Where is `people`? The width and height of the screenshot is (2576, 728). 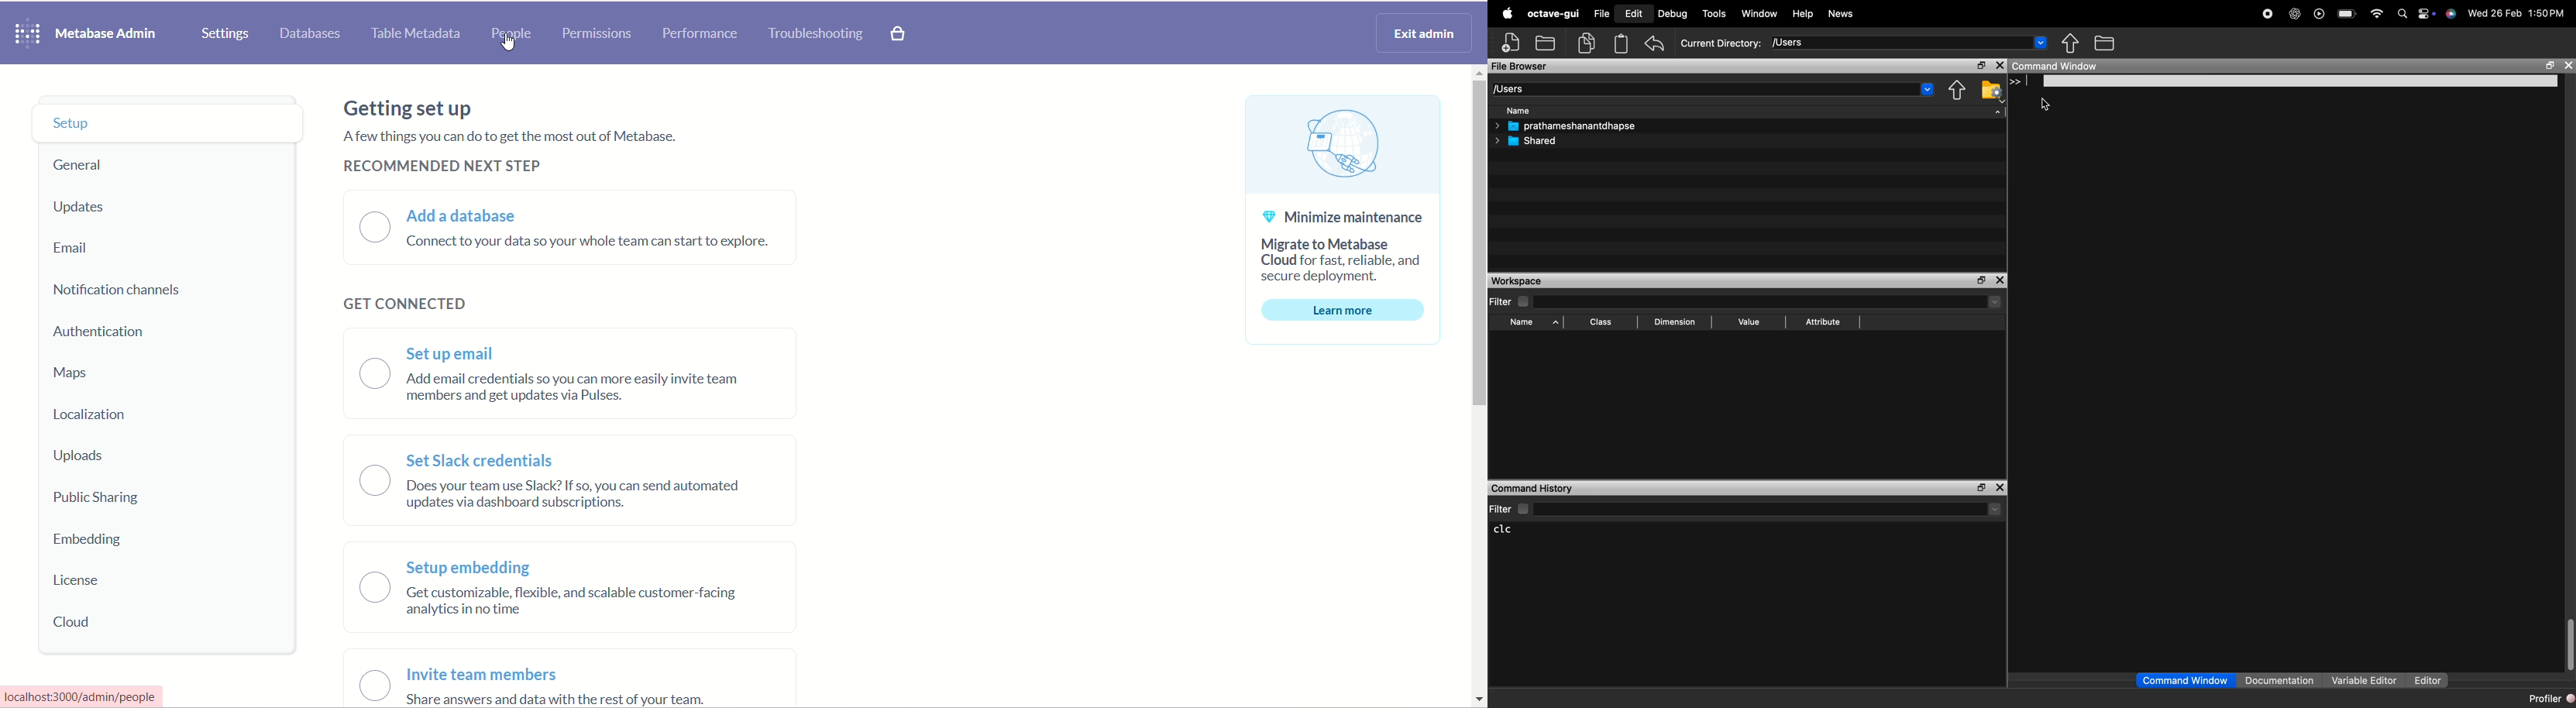 people is located at coordinates (508, 36).